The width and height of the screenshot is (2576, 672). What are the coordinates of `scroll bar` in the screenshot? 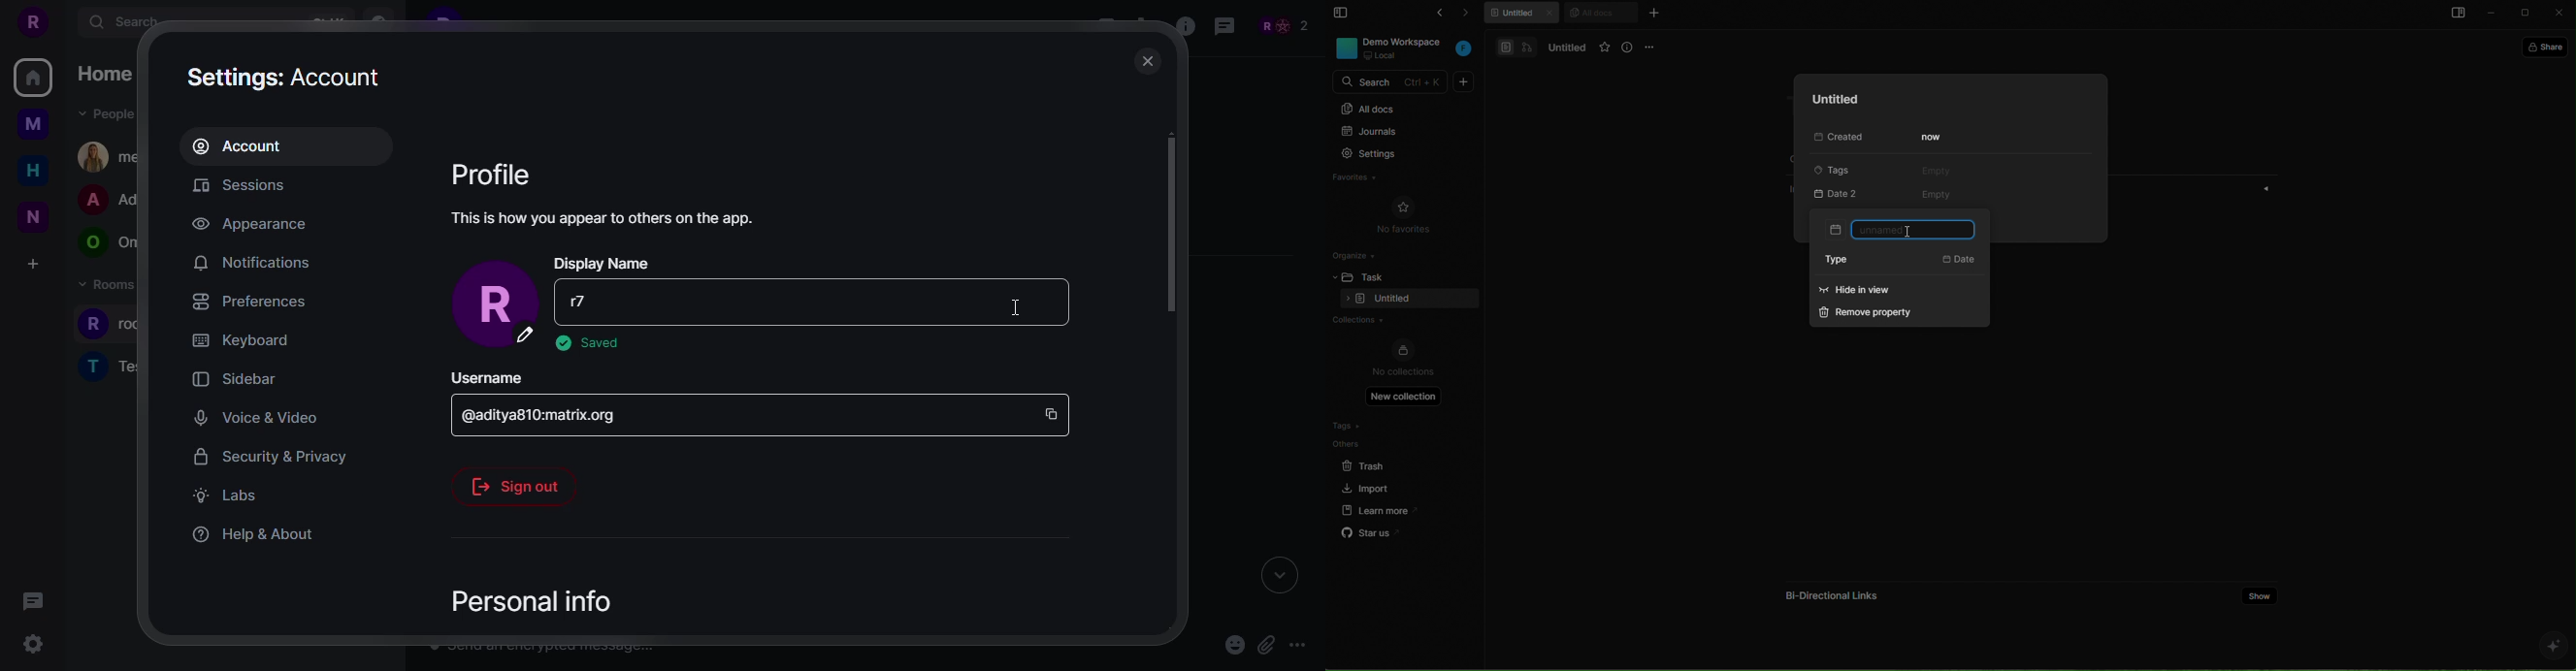 It's located at (1176, 224).